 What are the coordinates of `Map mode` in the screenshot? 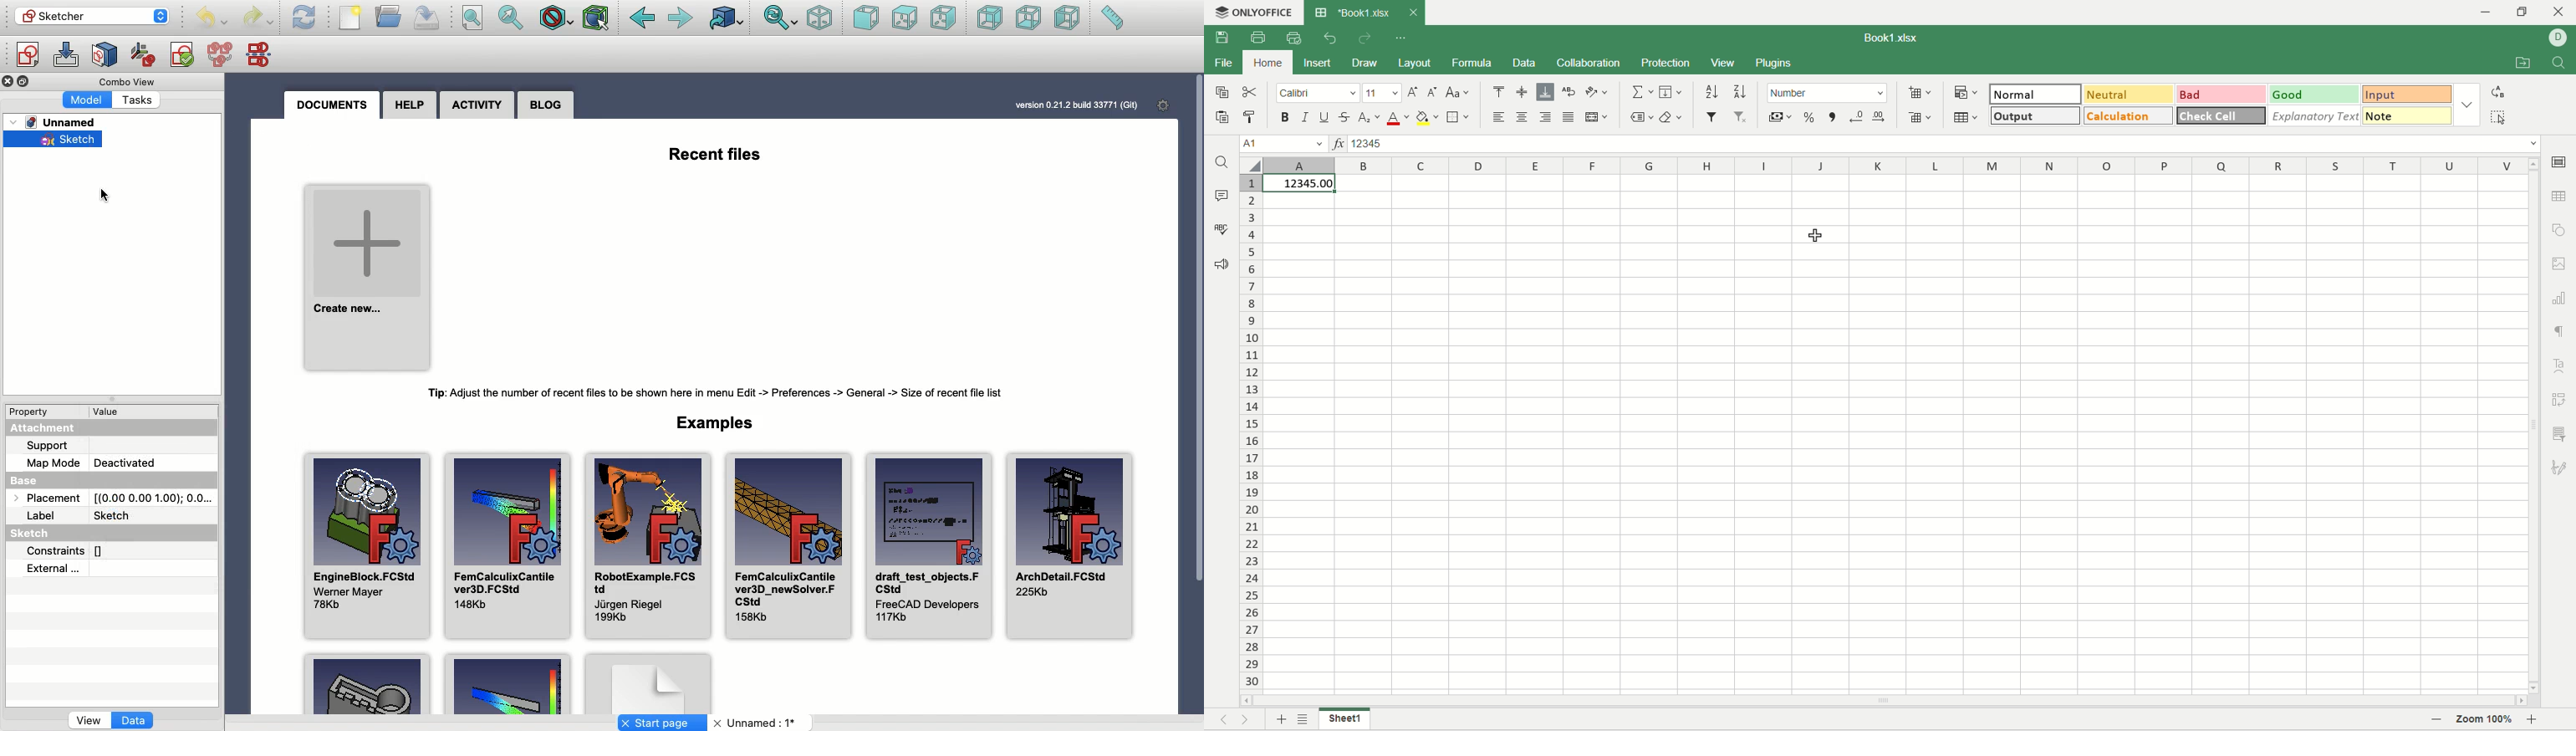 It's located at (54, 461).